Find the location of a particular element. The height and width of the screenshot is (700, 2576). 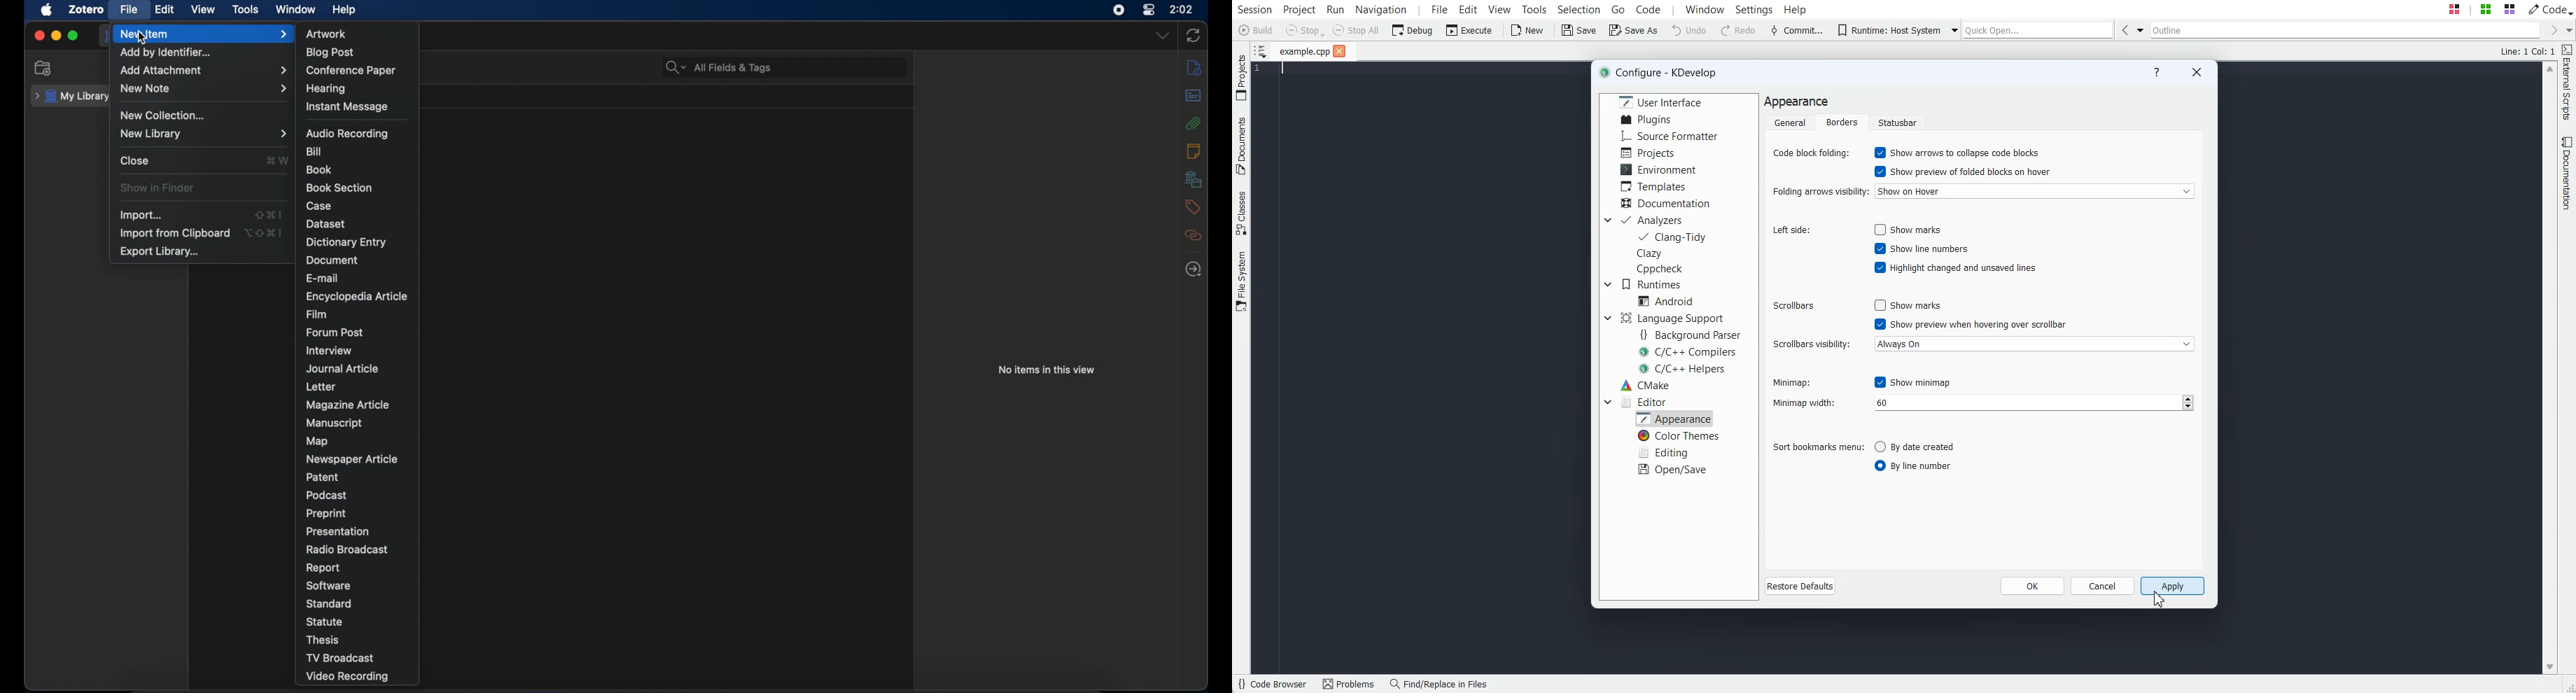

bill is located at coordinates (316, 151).